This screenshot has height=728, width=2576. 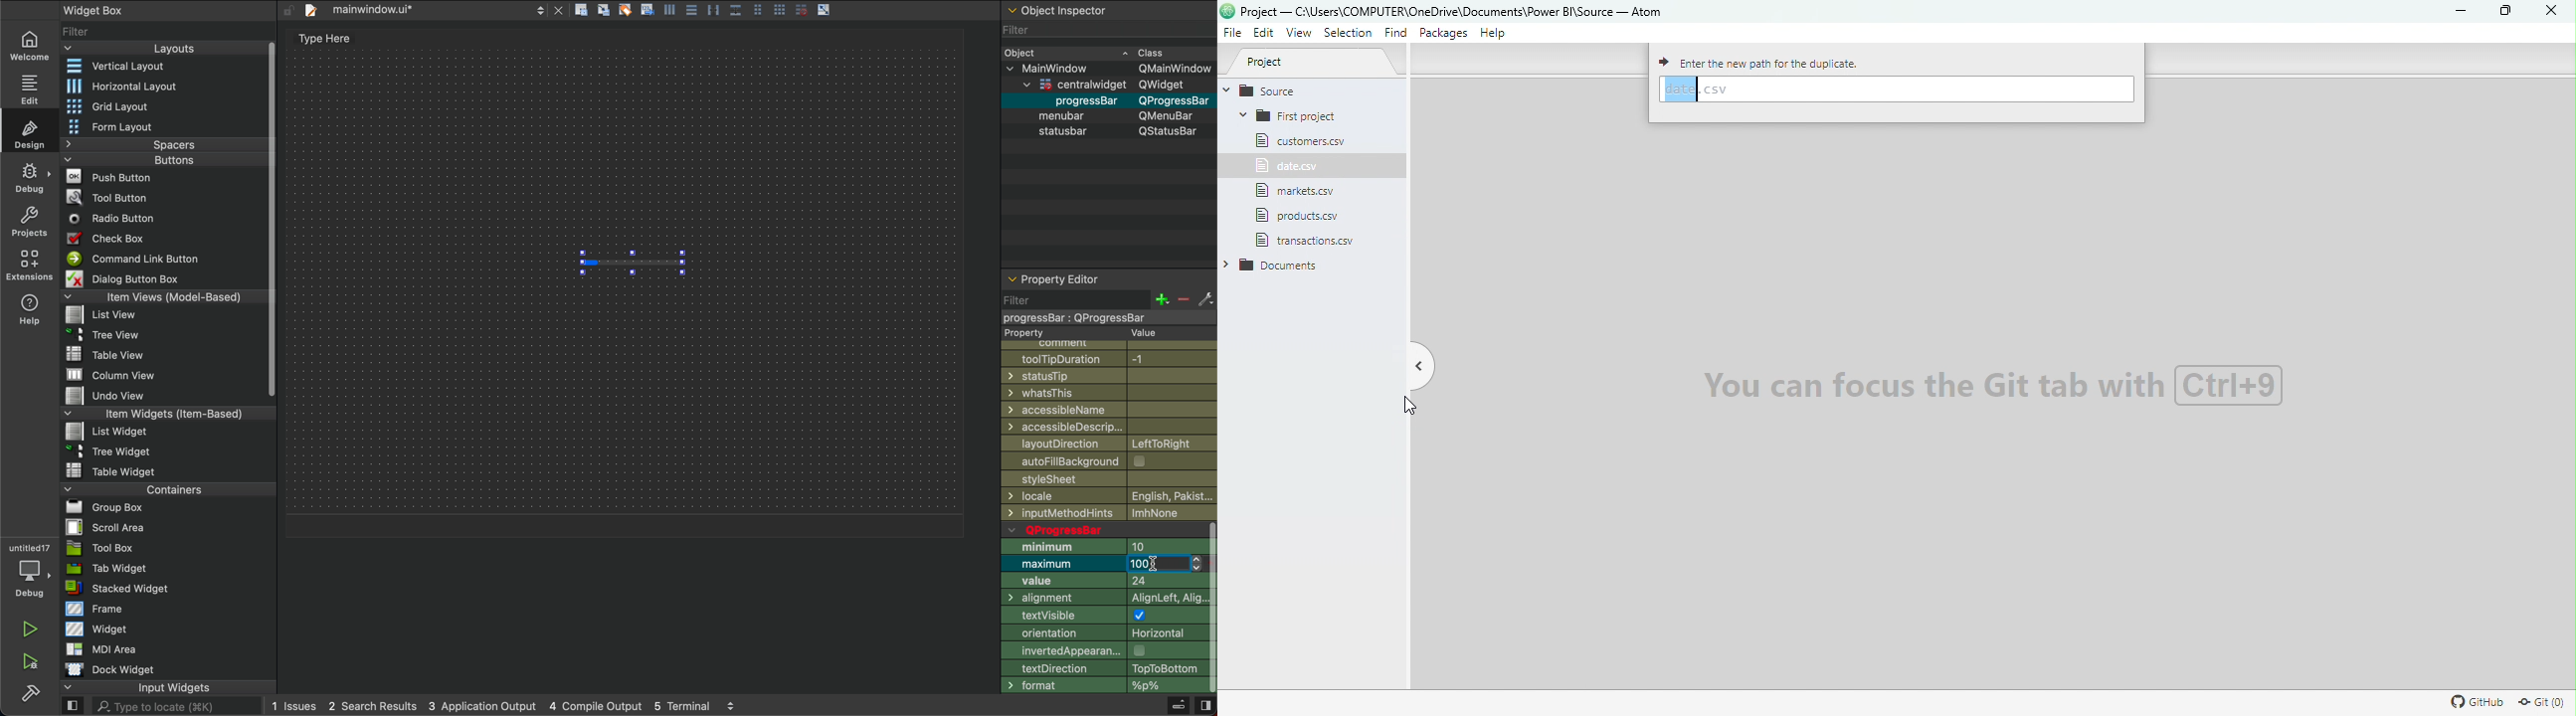 I want to click on tooltip duration, so click(x=1104, y=358).